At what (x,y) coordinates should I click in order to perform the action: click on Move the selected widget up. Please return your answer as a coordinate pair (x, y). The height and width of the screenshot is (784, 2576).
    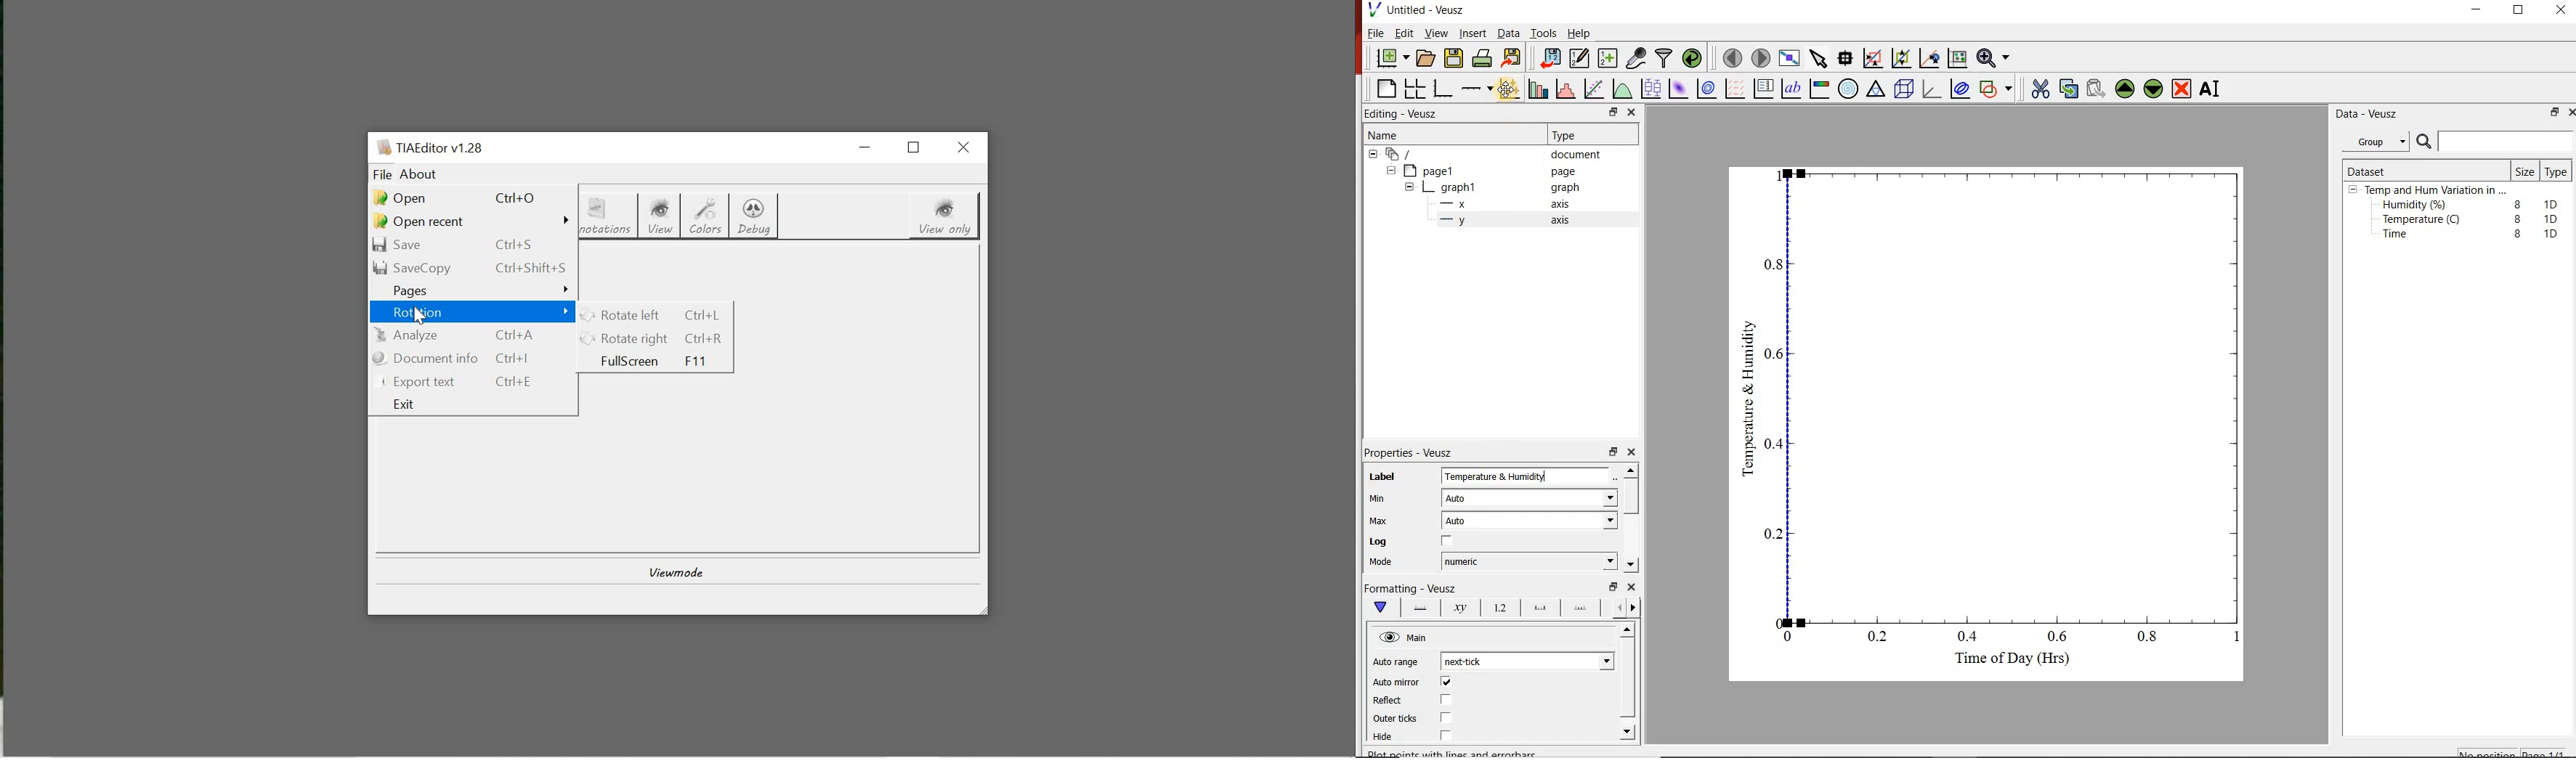
    Looking at the image, I should click on (2126, 87).